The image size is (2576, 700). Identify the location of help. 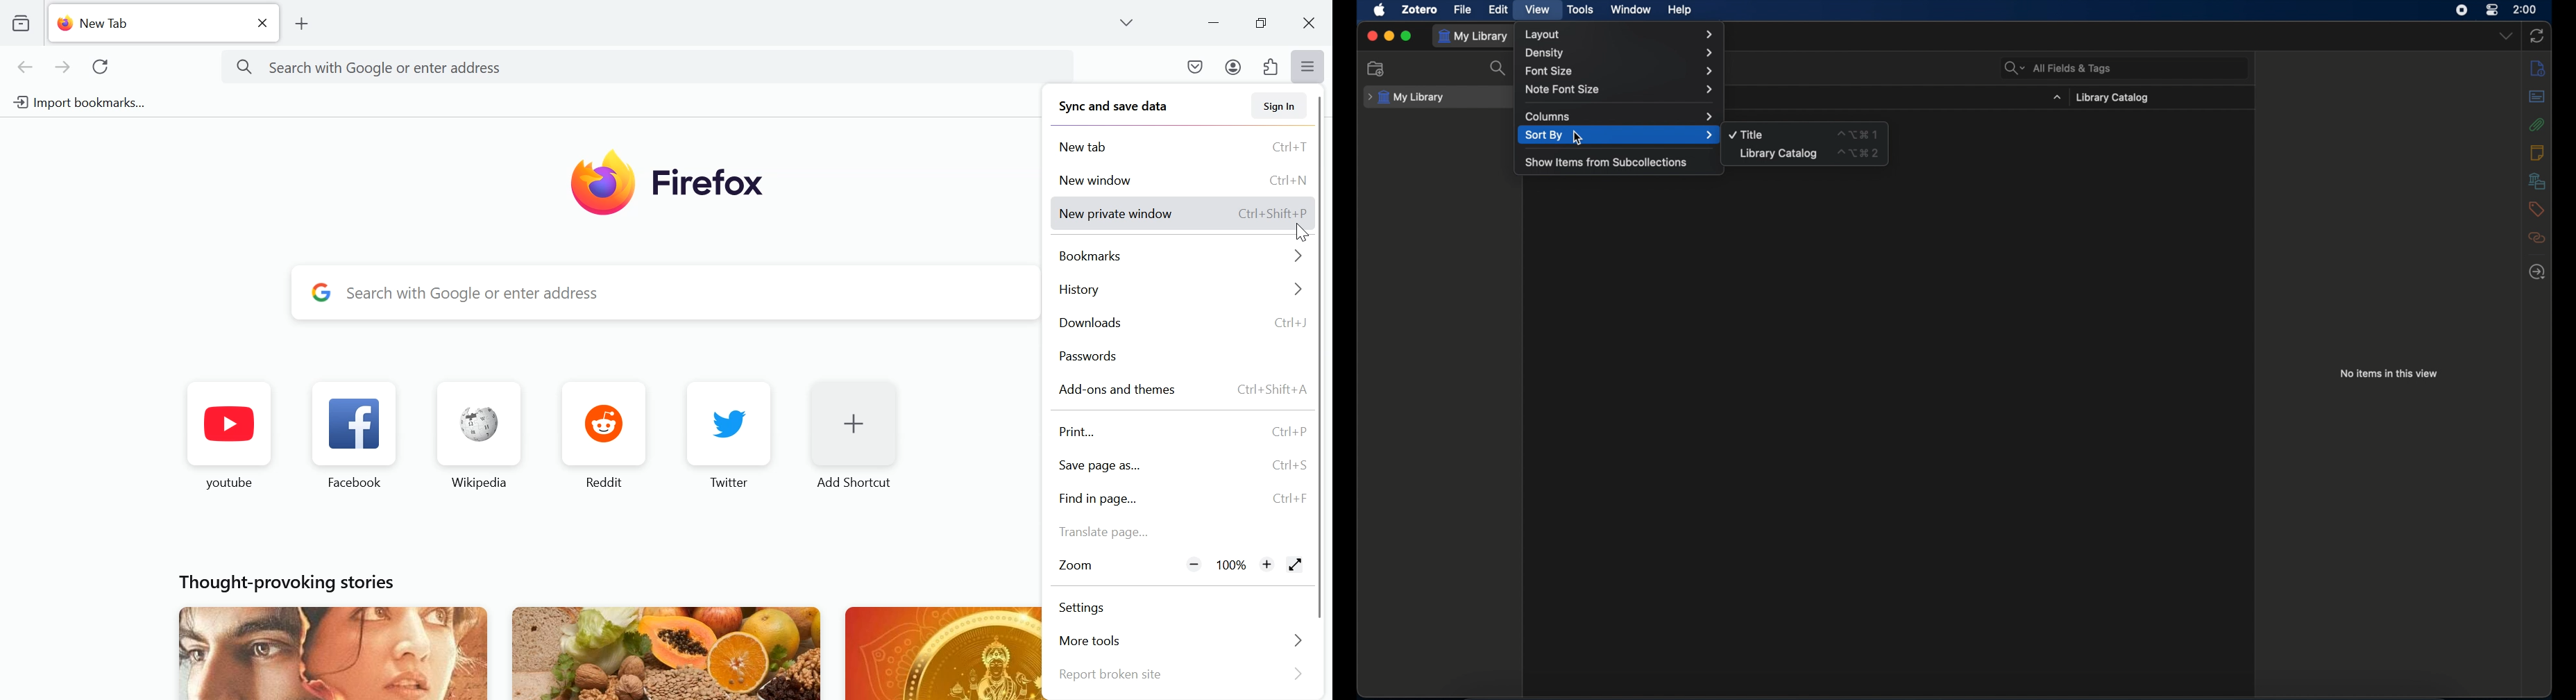
(1681, 10).